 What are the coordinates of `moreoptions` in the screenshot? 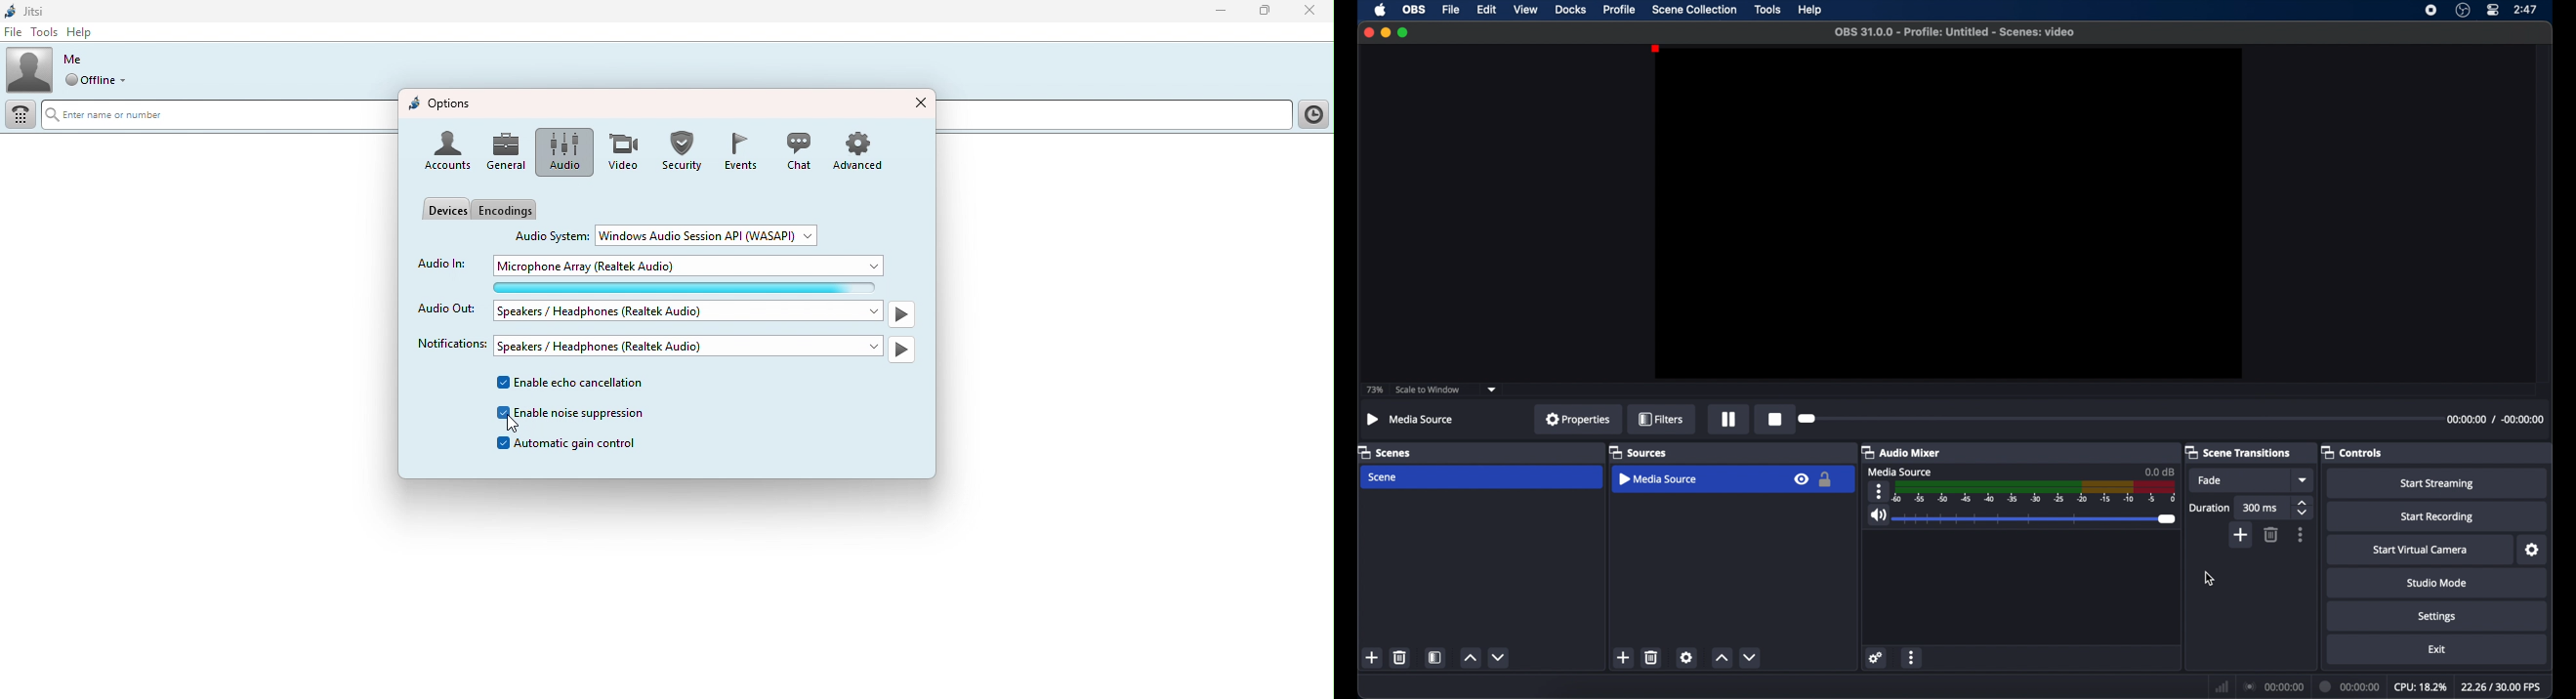 It's located at (2301, 535).